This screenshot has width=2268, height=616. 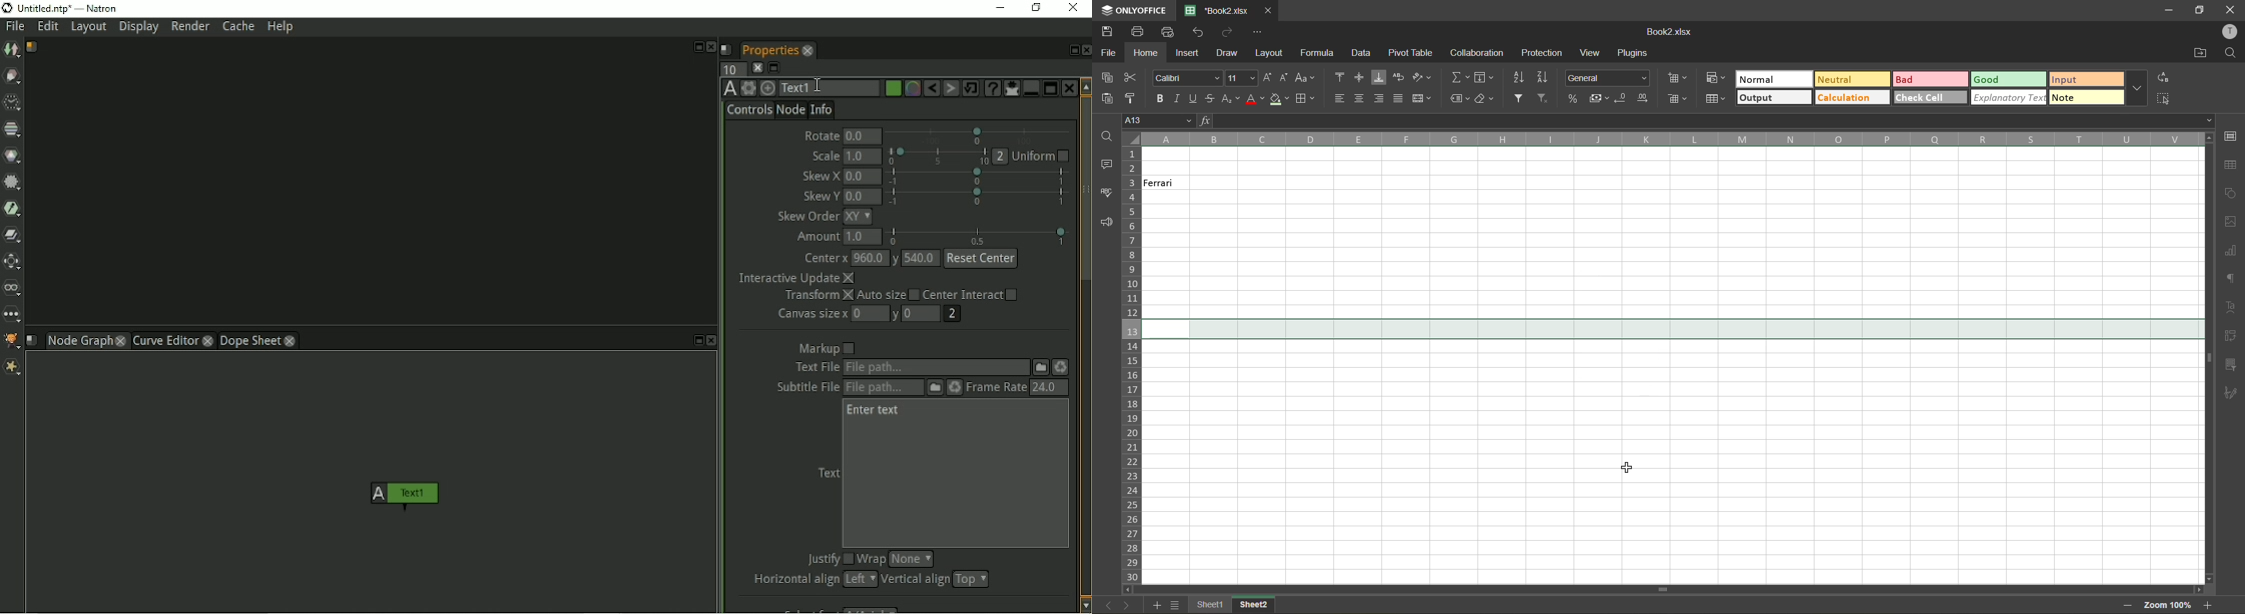 What do you see at coordinates (1717, 99) in the screenshot?
I see `format as table` at bounding box center [1717, 99].